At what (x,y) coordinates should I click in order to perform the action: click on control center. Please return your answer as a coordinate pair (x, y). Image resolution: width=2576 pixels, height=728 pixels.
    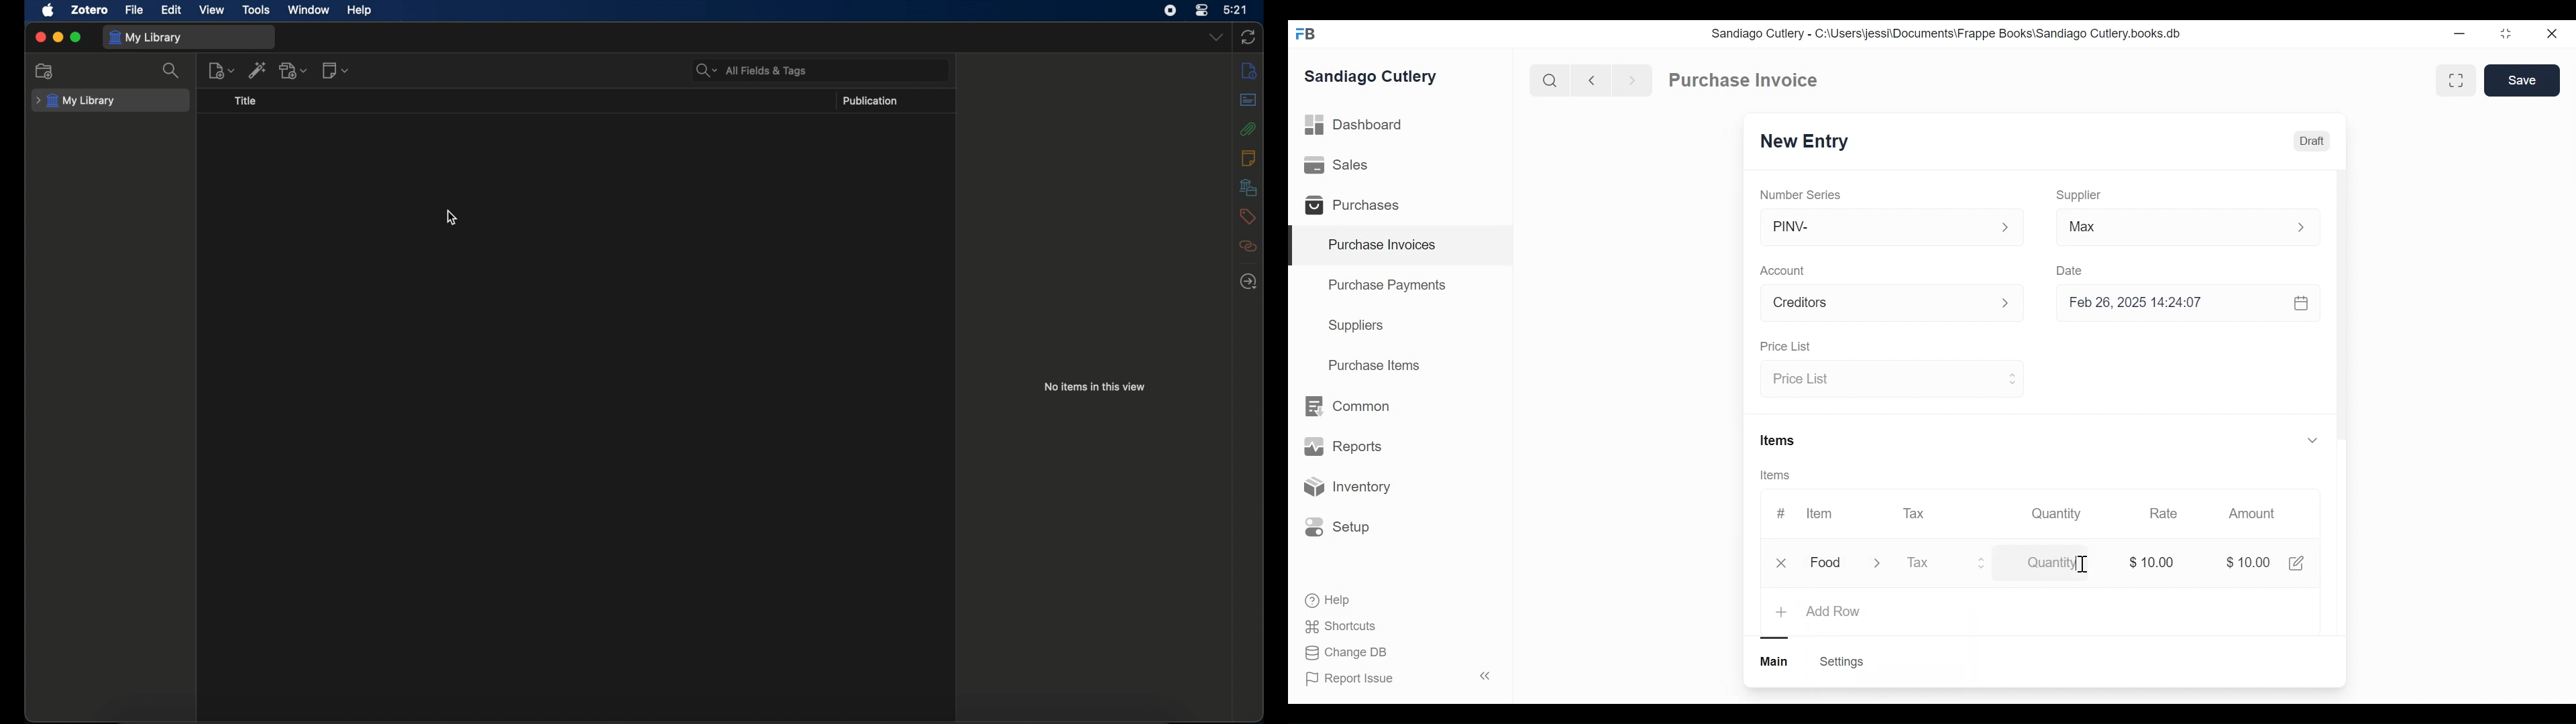
    Looking at the image, I should click on (1202, 10).